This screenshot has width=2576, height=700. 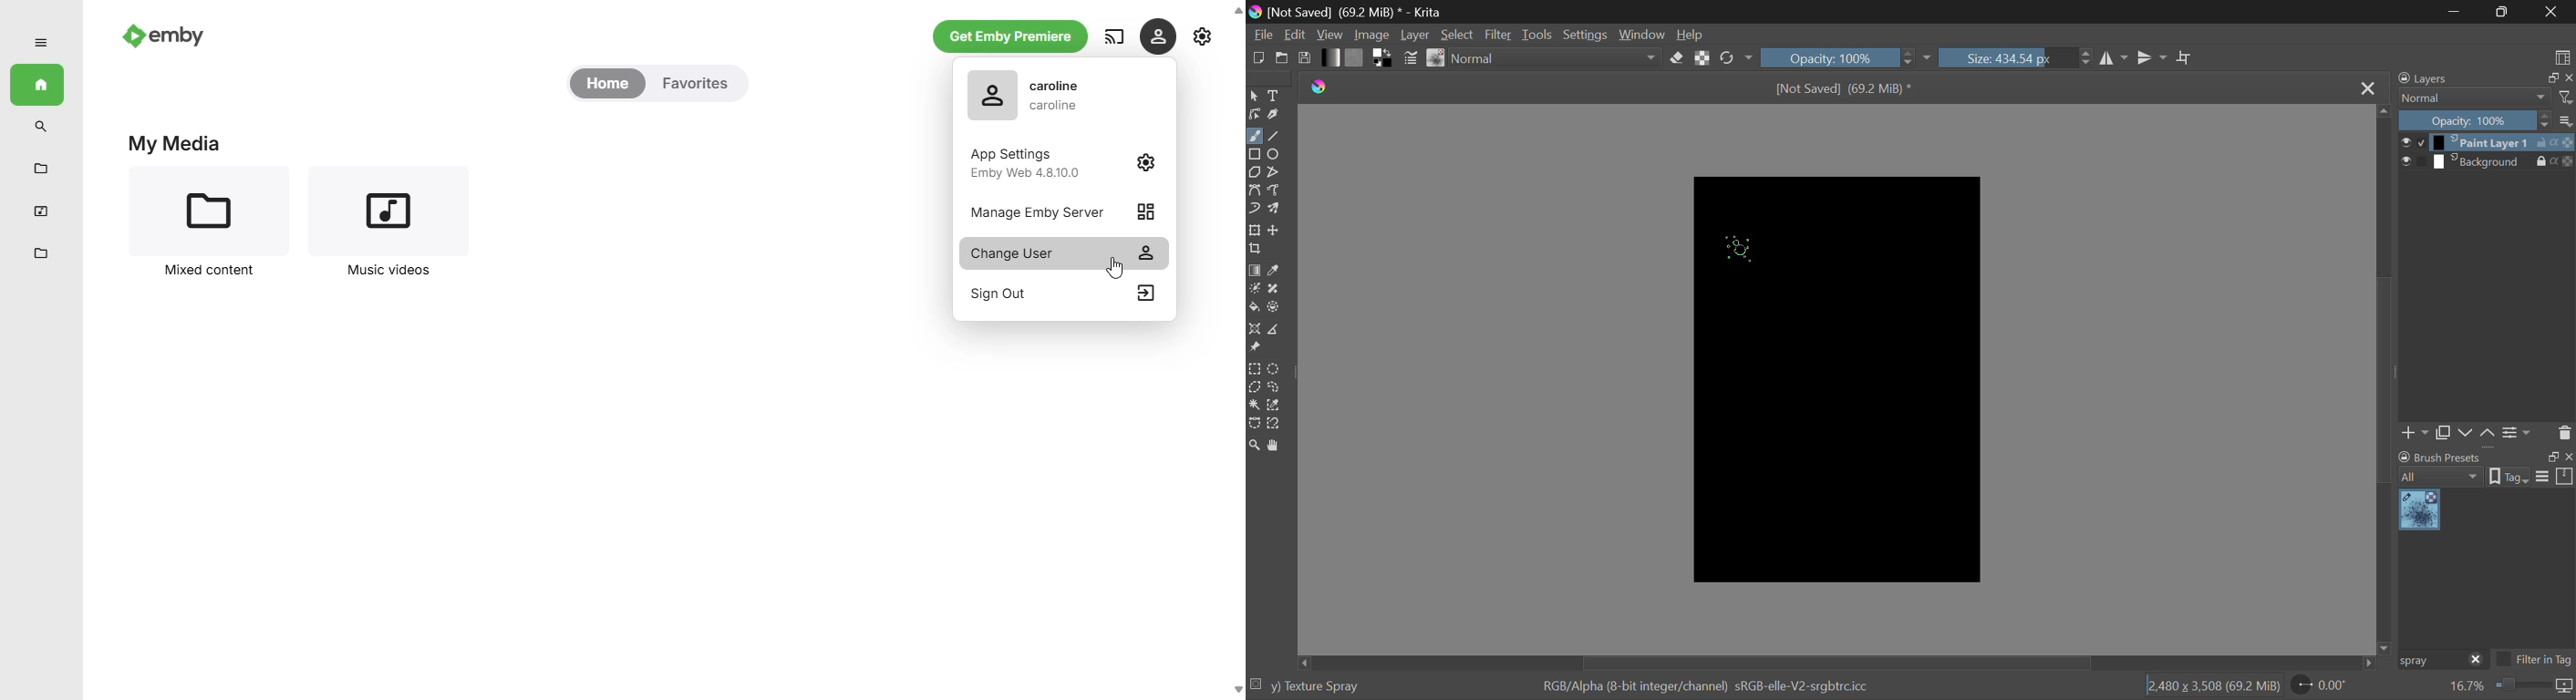 What do you see at coordinates (1644, 33) in the screenshot?
I see `Window` at bounding box center [1644, 33].